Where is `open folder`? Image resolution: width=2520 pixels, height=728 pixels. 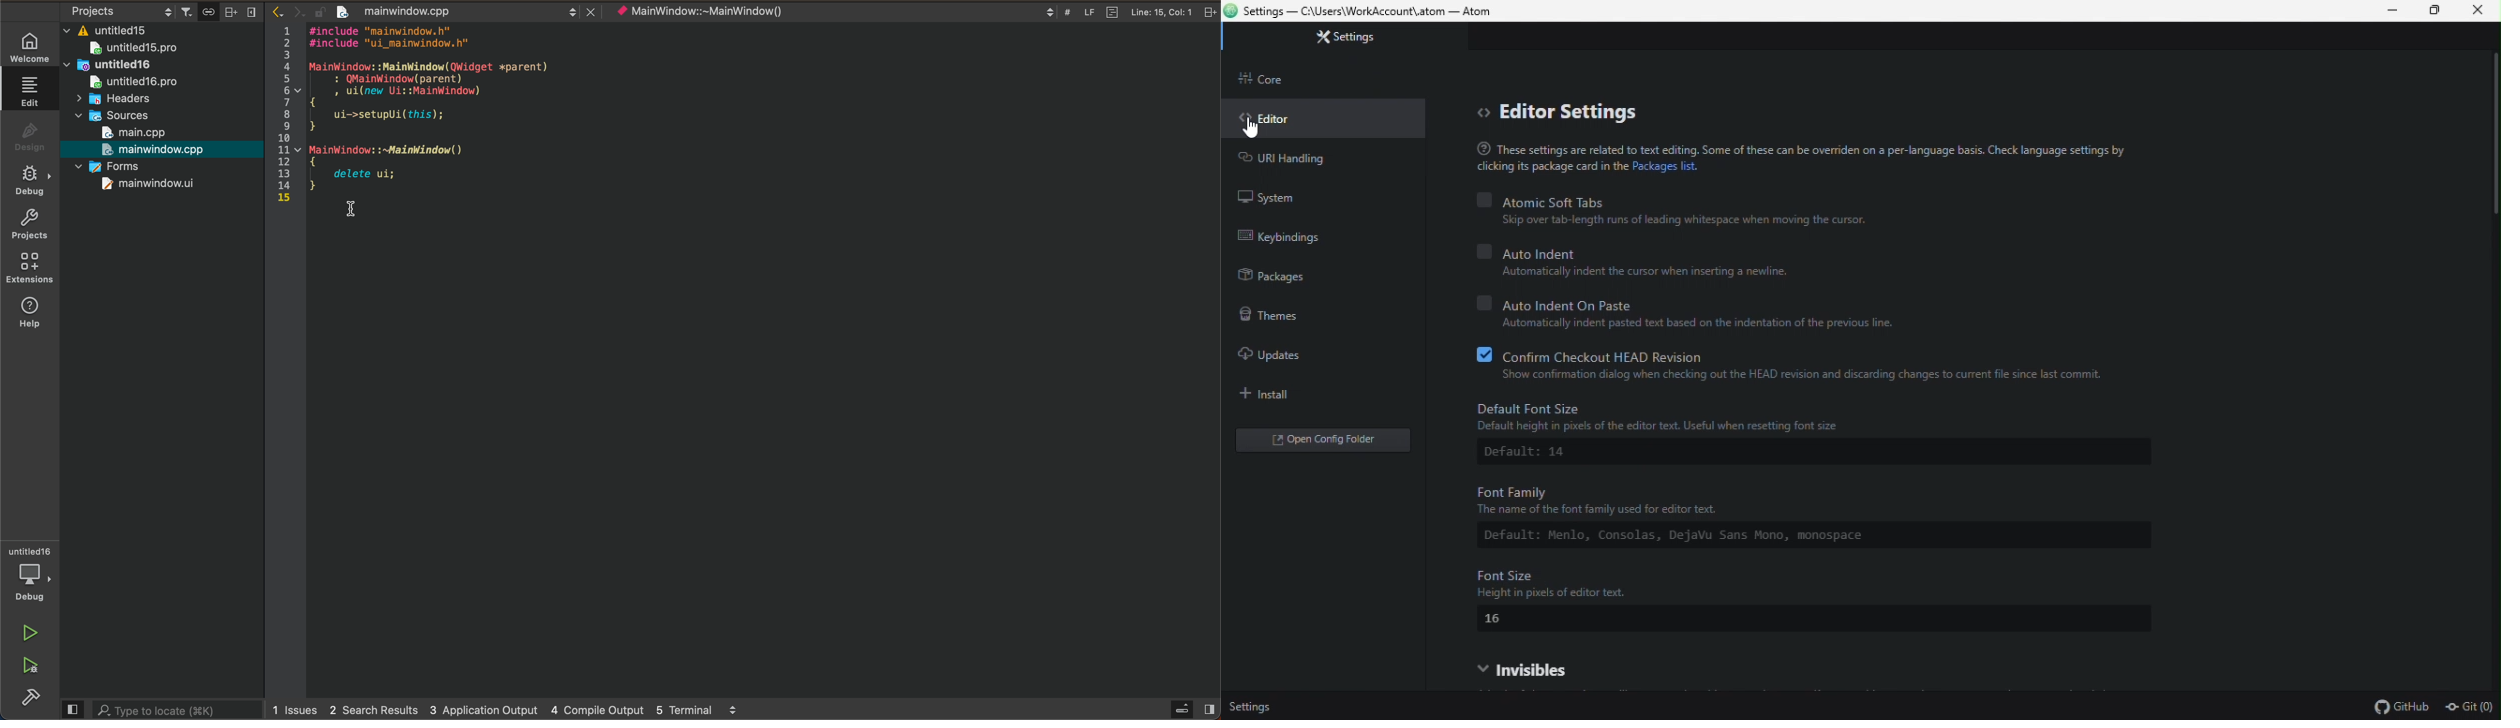 open folder is located at coordinates (1344, 440).